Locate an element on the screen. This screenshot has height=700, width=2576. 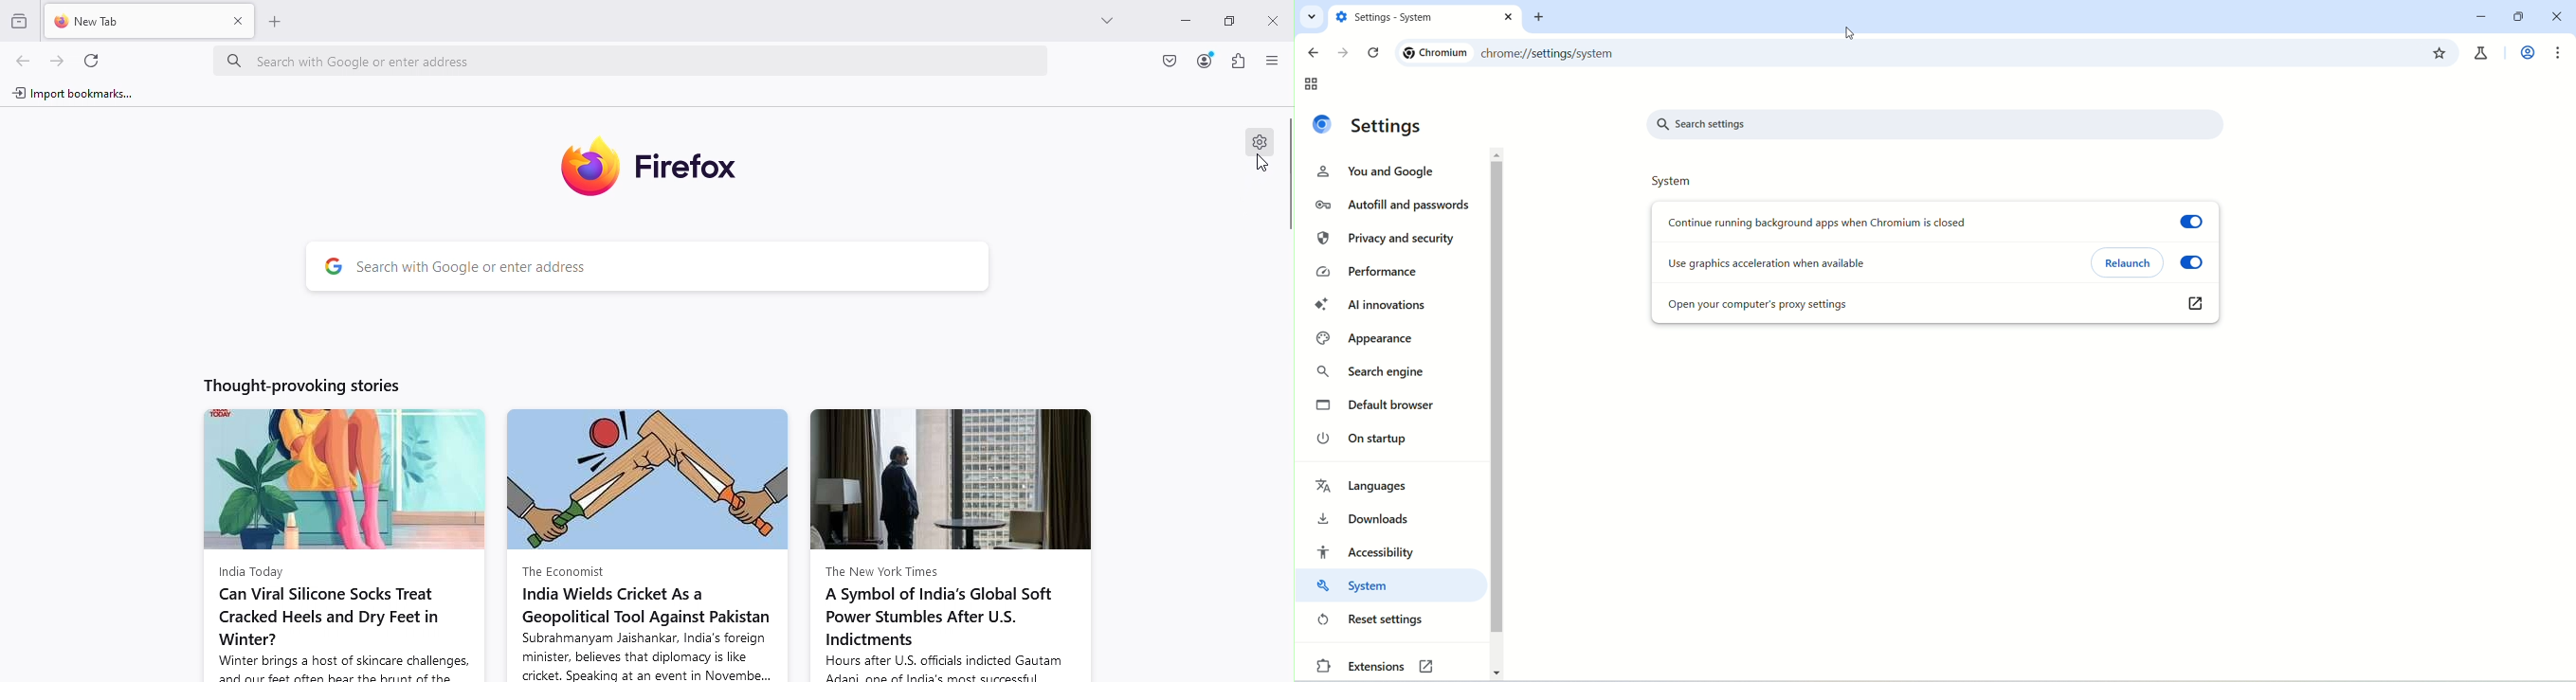
logo is located at coordinates (1324, 124).